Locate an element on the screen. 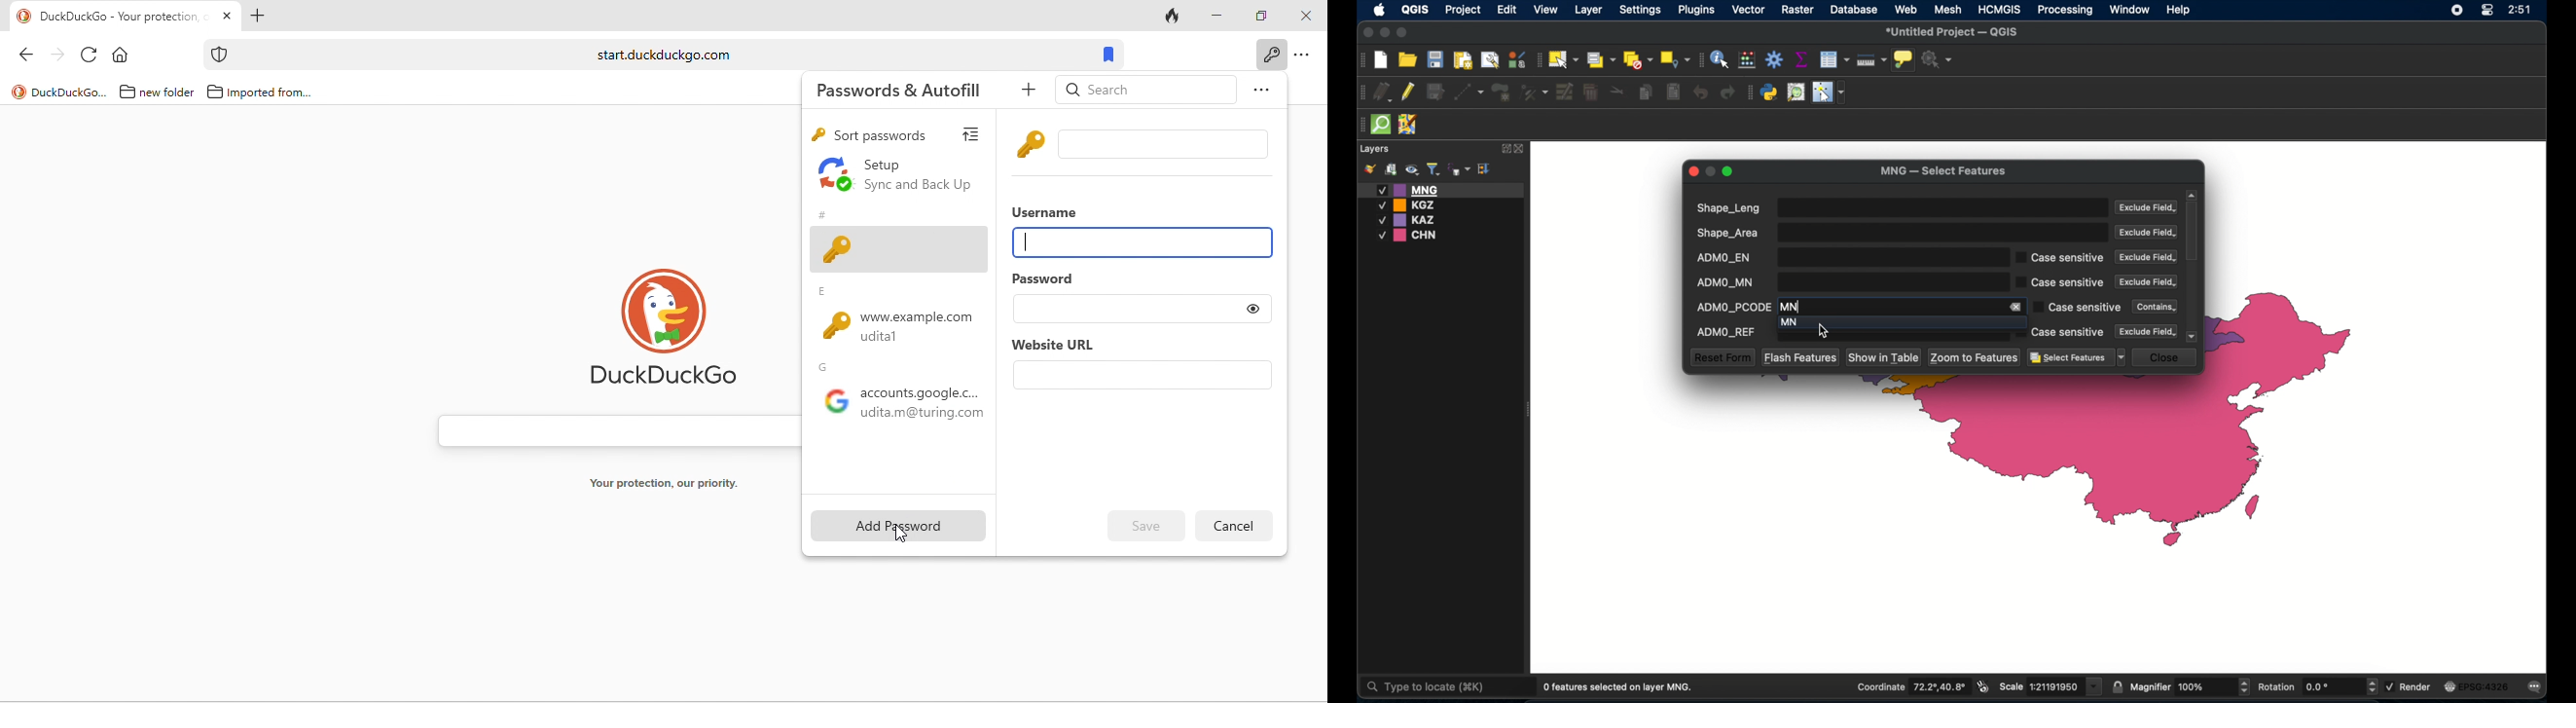  filter legend by expression is located at coordinates (1459, 168).